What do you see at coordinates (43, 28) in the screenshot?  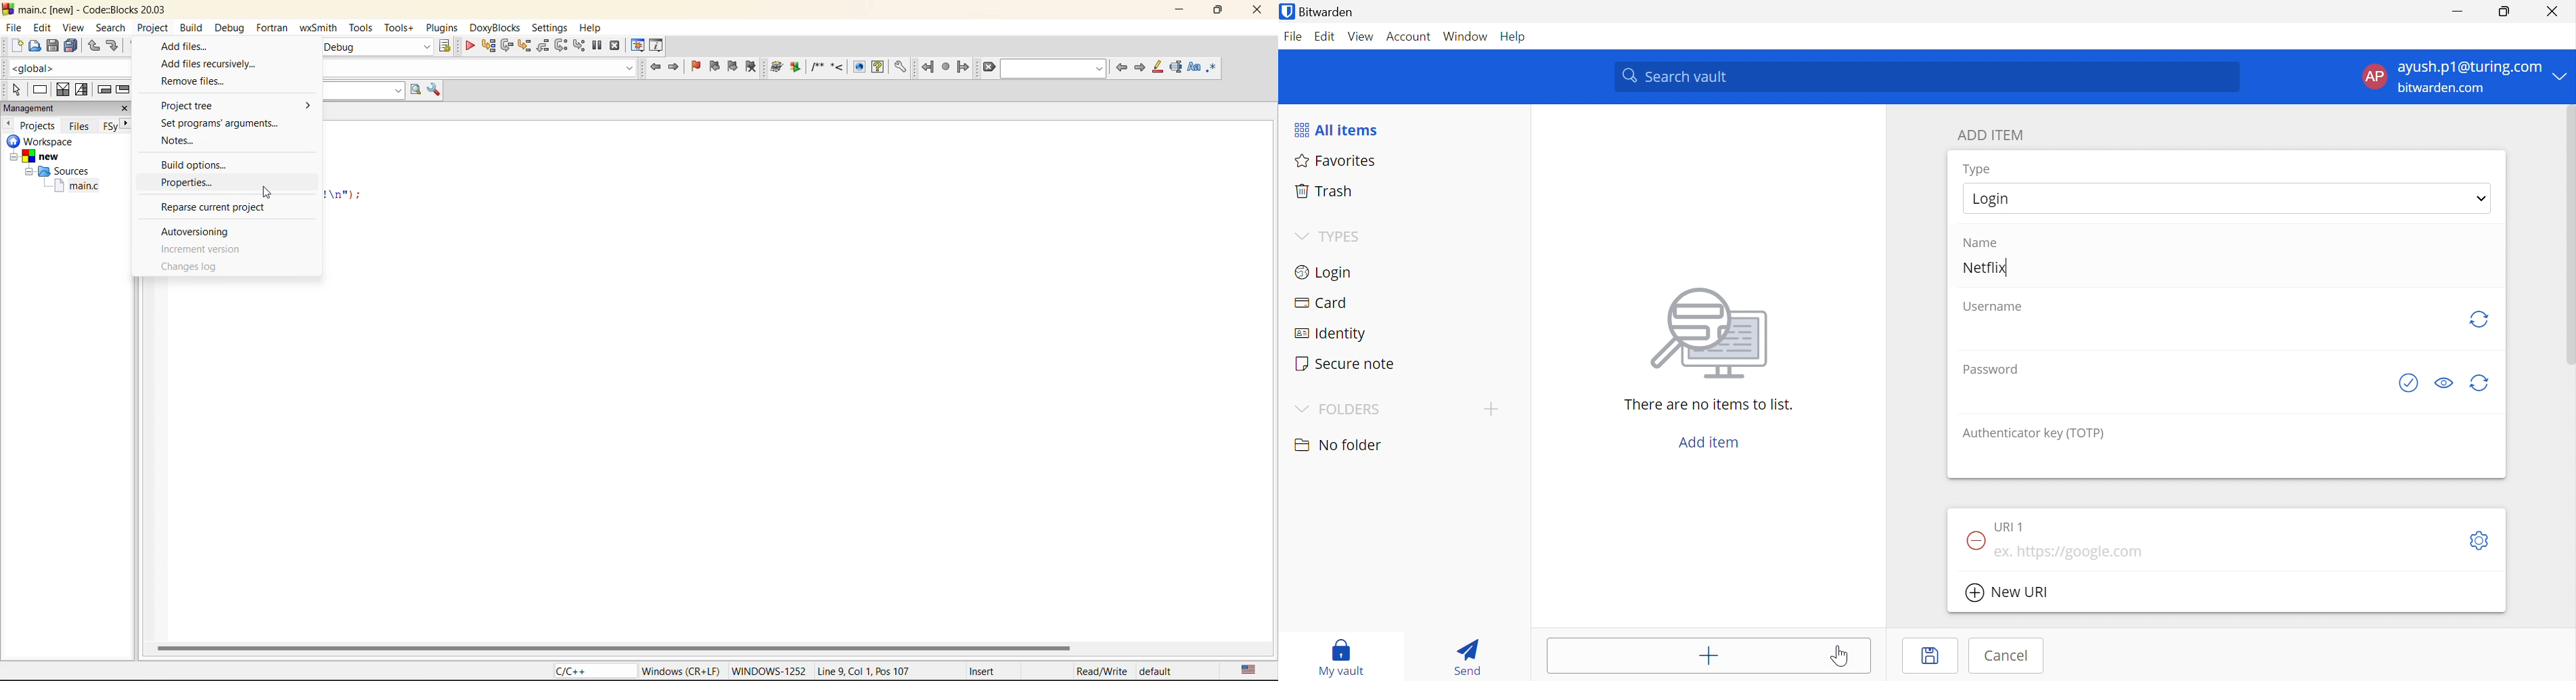 I see `edit` at bounding box center [43, 28].